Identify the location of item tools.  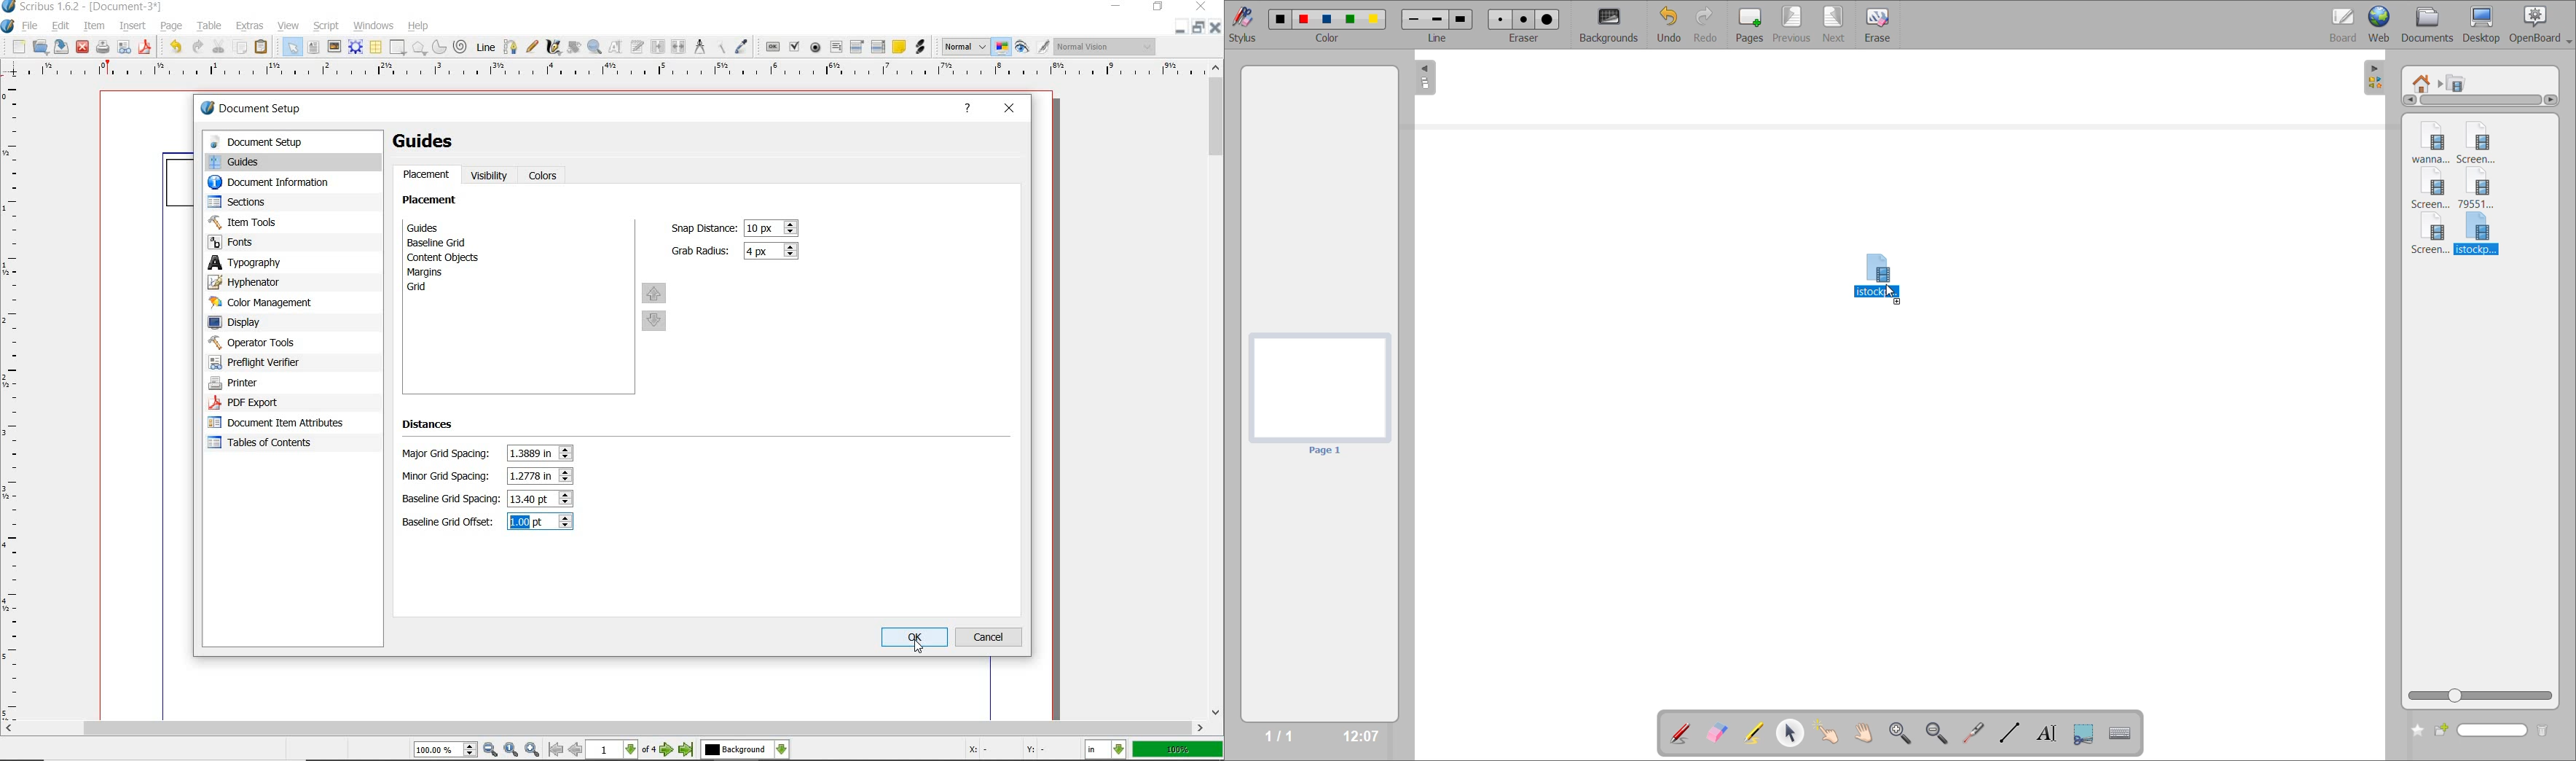
(284, 222).